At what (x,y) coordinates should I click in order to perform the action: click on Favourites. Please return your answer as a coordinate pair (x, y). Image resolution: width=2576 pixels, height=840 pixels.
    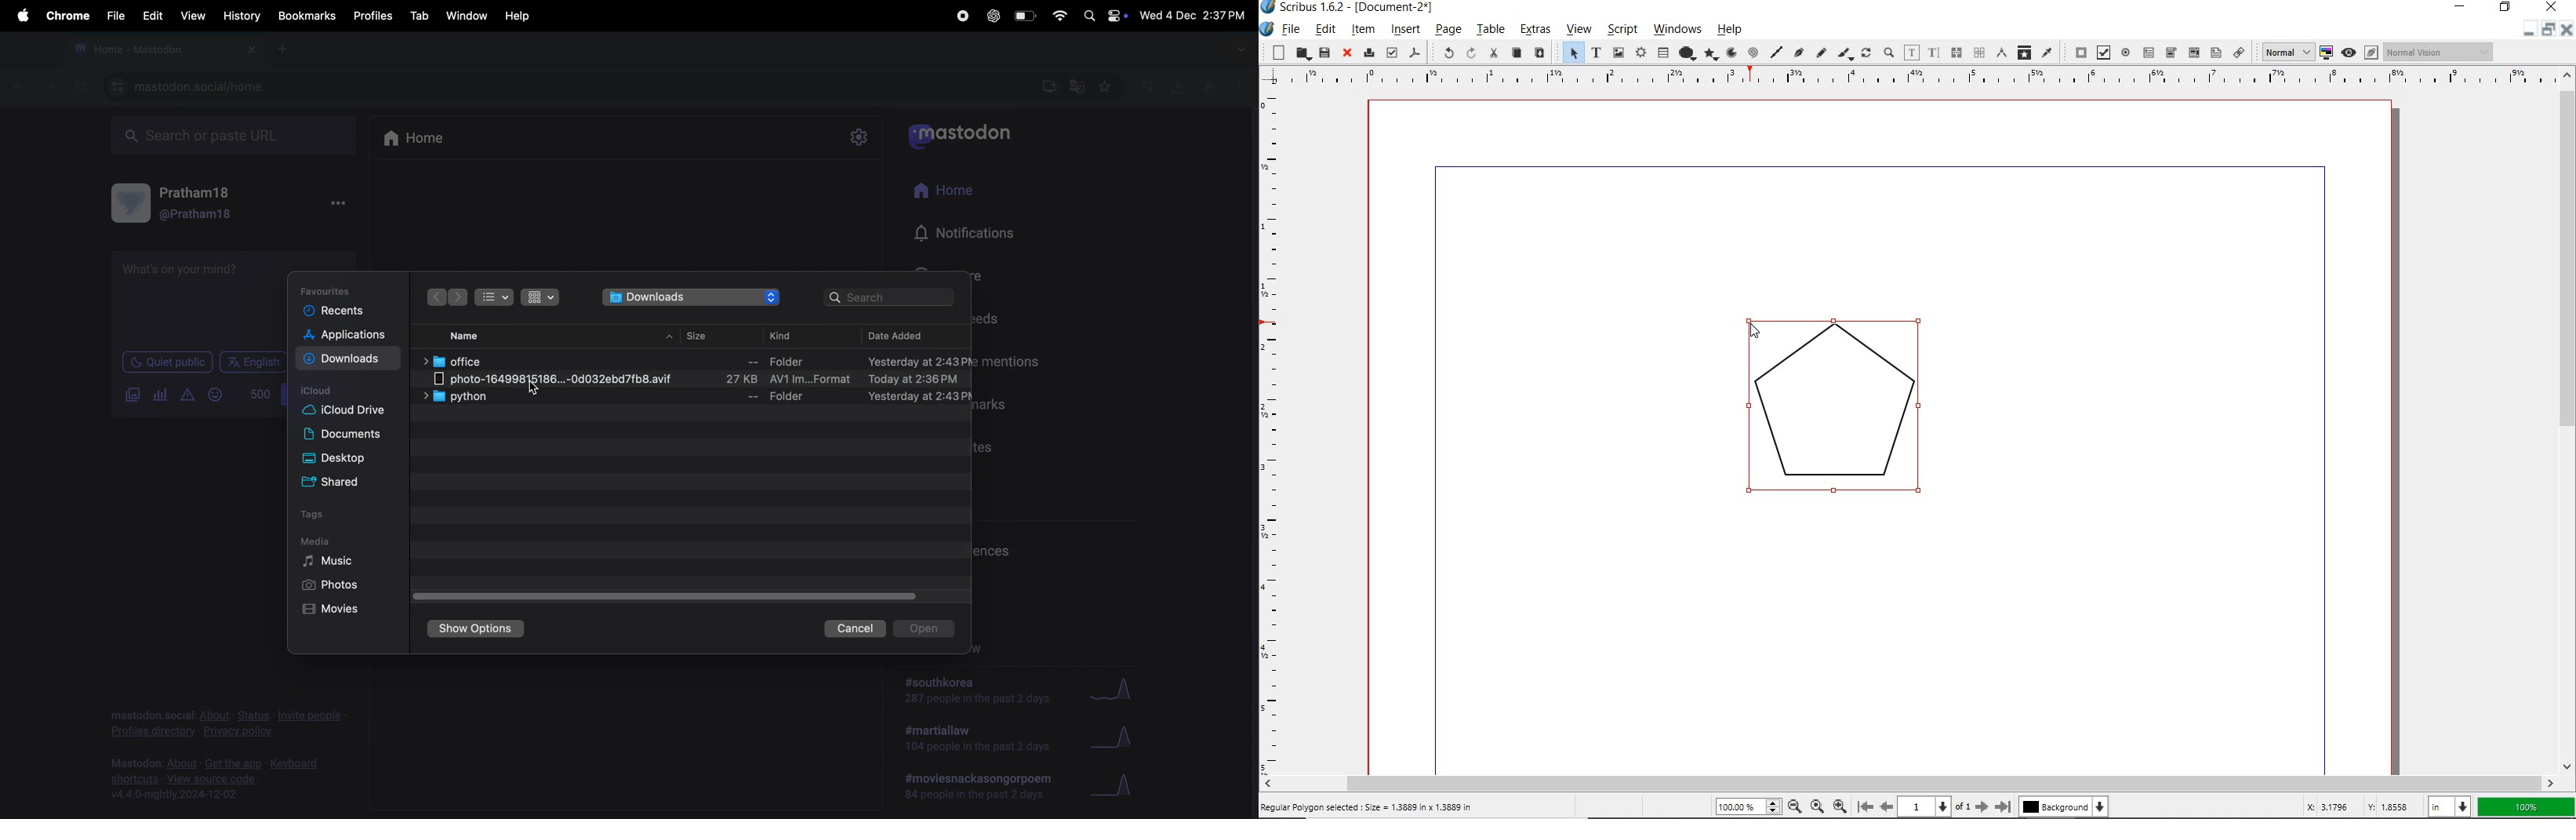
    Looking at the image, I should click on (333, 289).